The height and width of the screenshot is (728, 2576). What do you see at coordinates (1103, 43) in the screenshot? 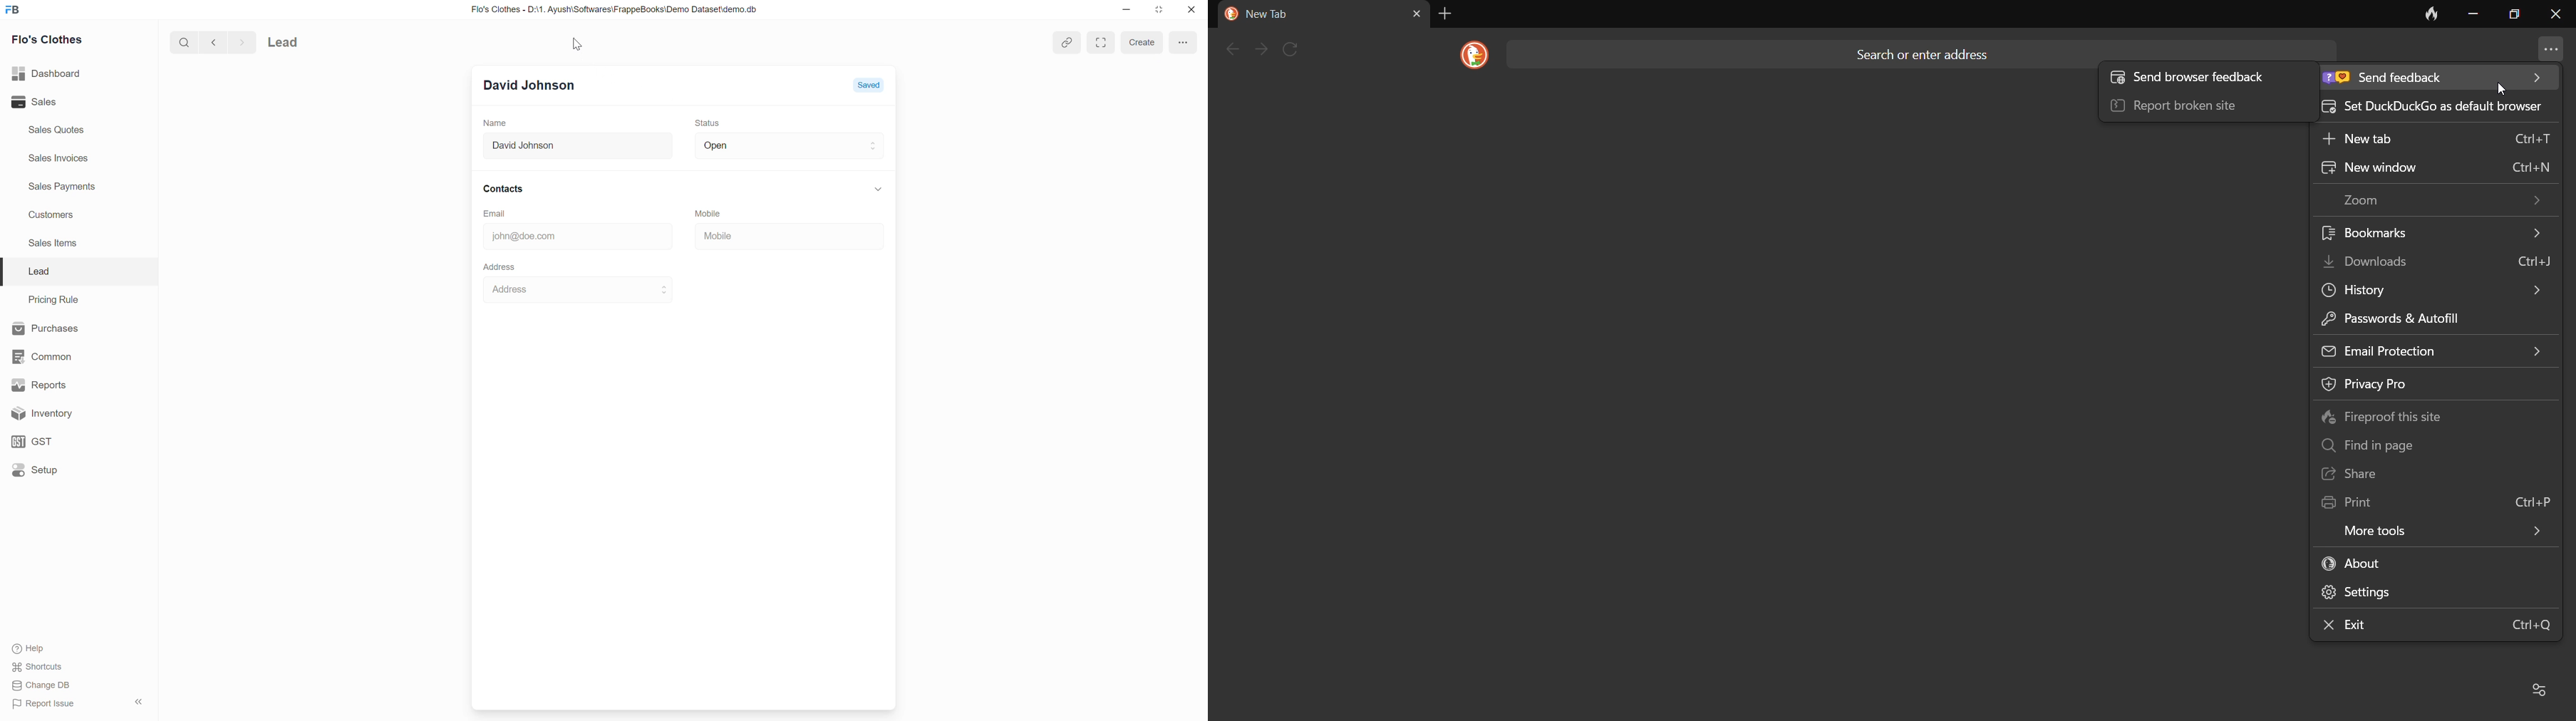
I see `expand` at bounding box center [1103, 43].